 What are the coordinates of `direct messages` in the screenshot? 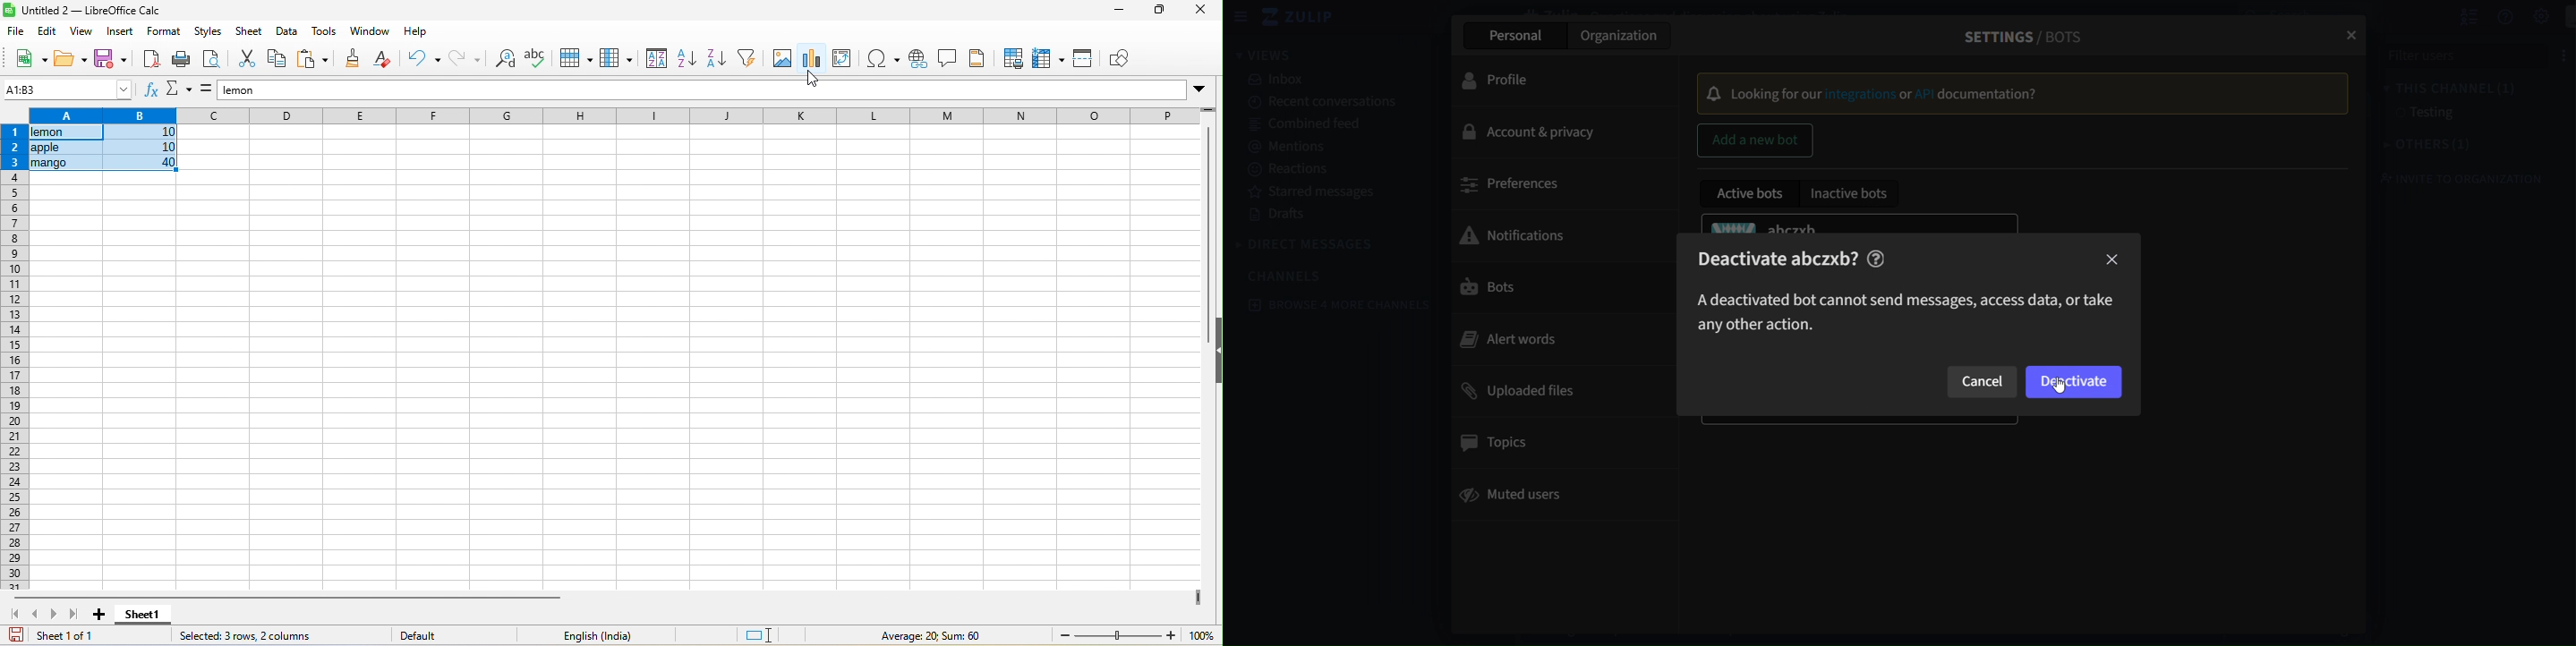 It's located at (1307, 242).